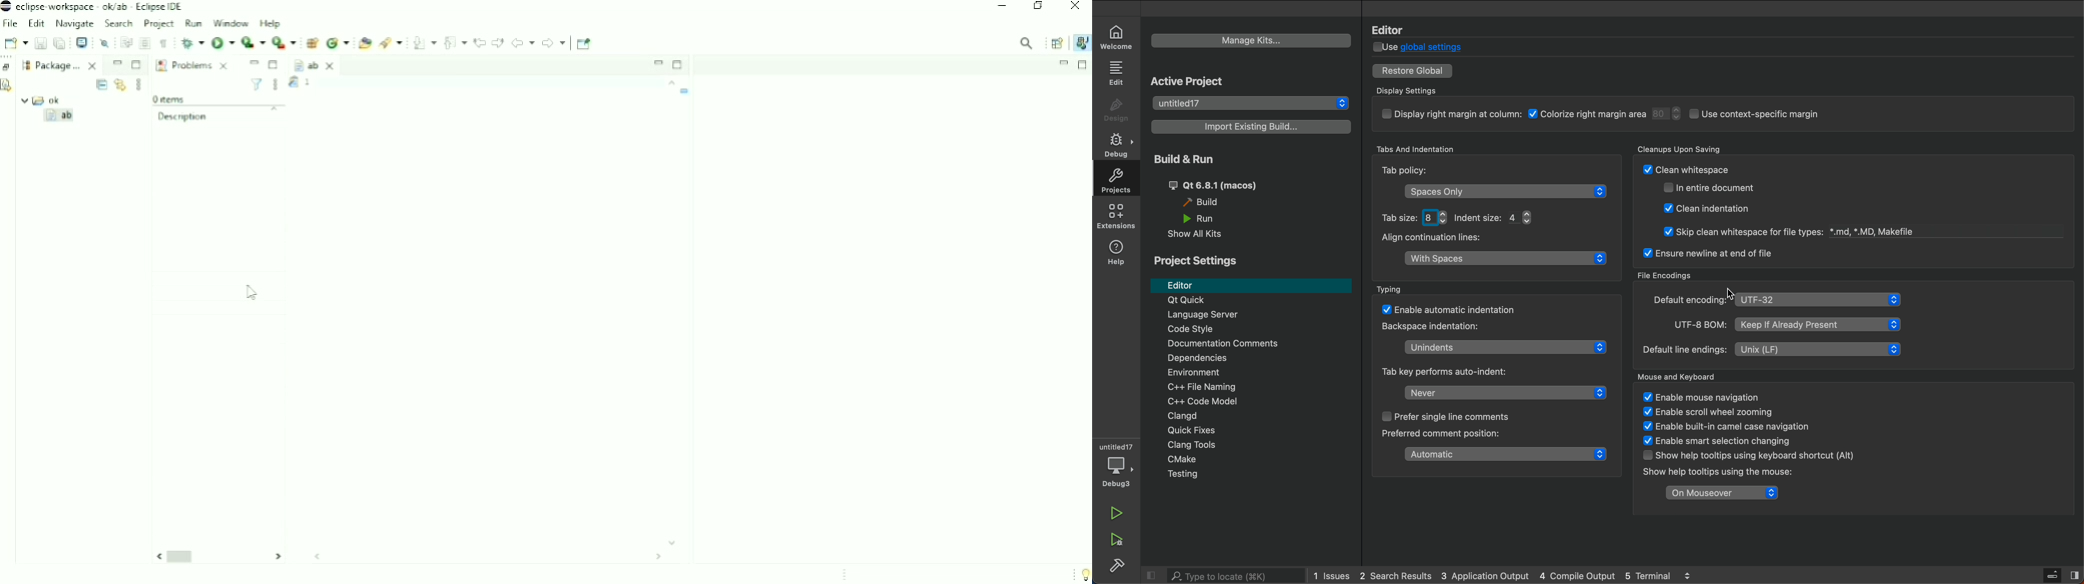 The height and width of the screenshot is (588, 2100). I want to click on debugger, so click(1117, 466).